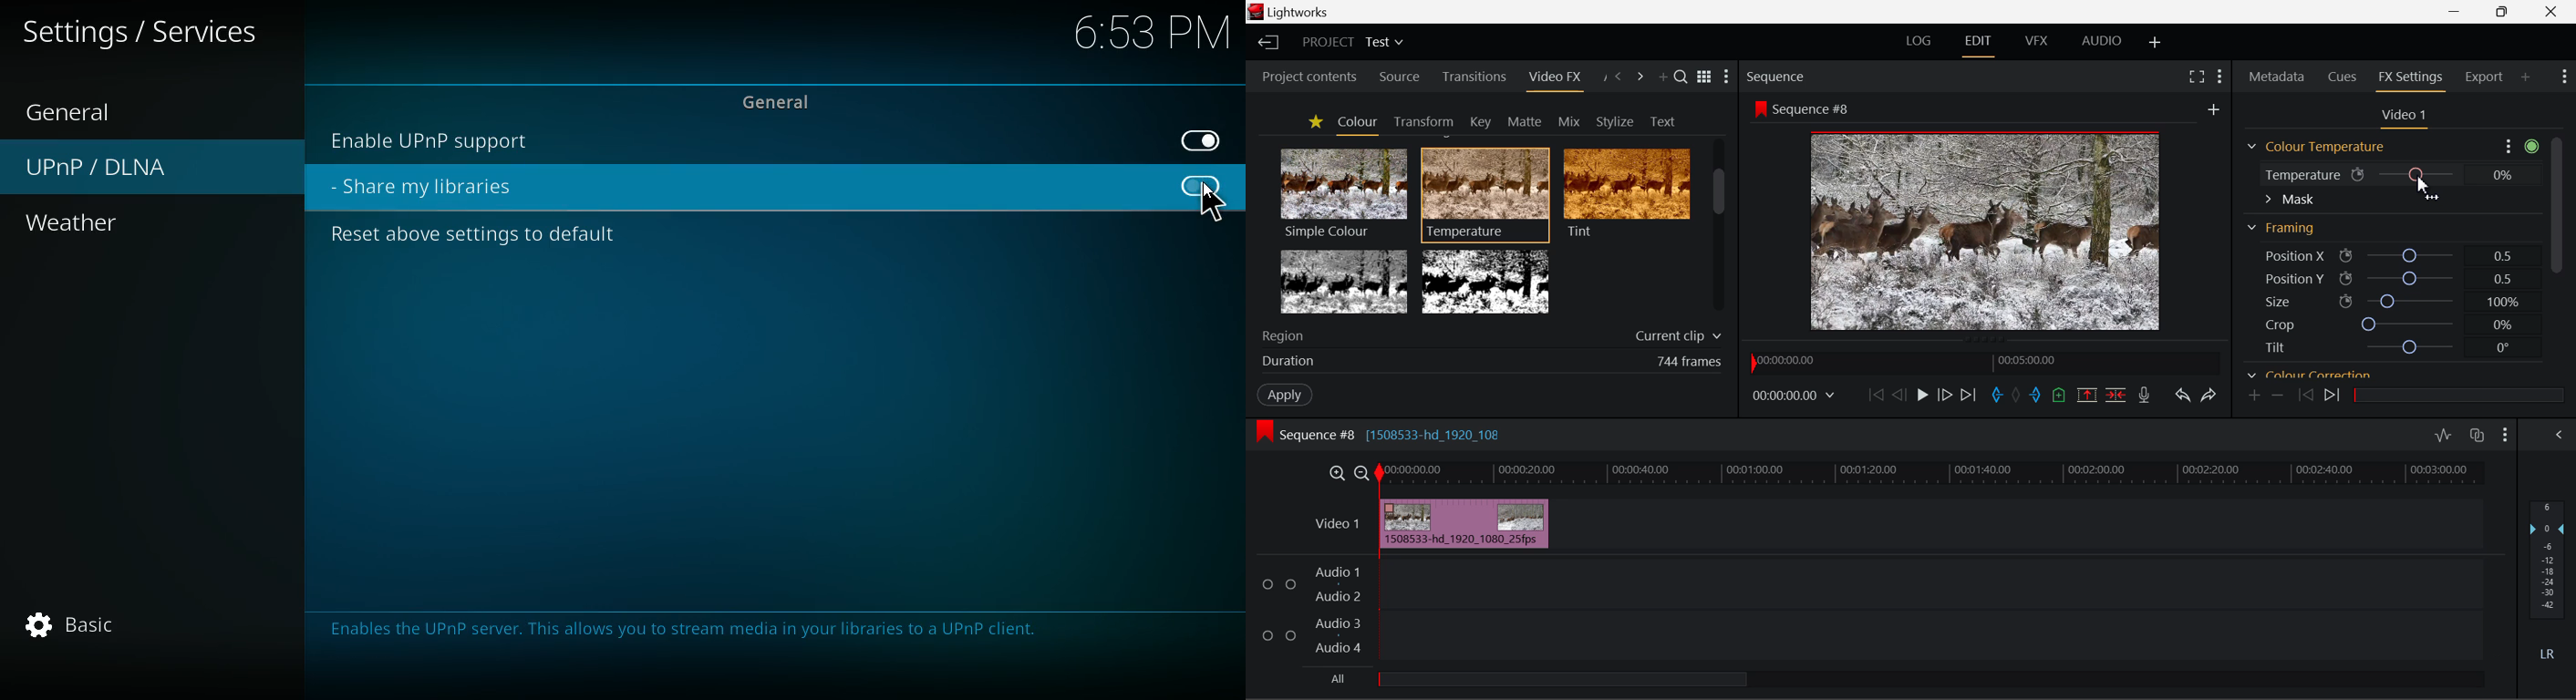 This screenshot has width=2576, height=700. I want to click on weather, so click(99, 224).